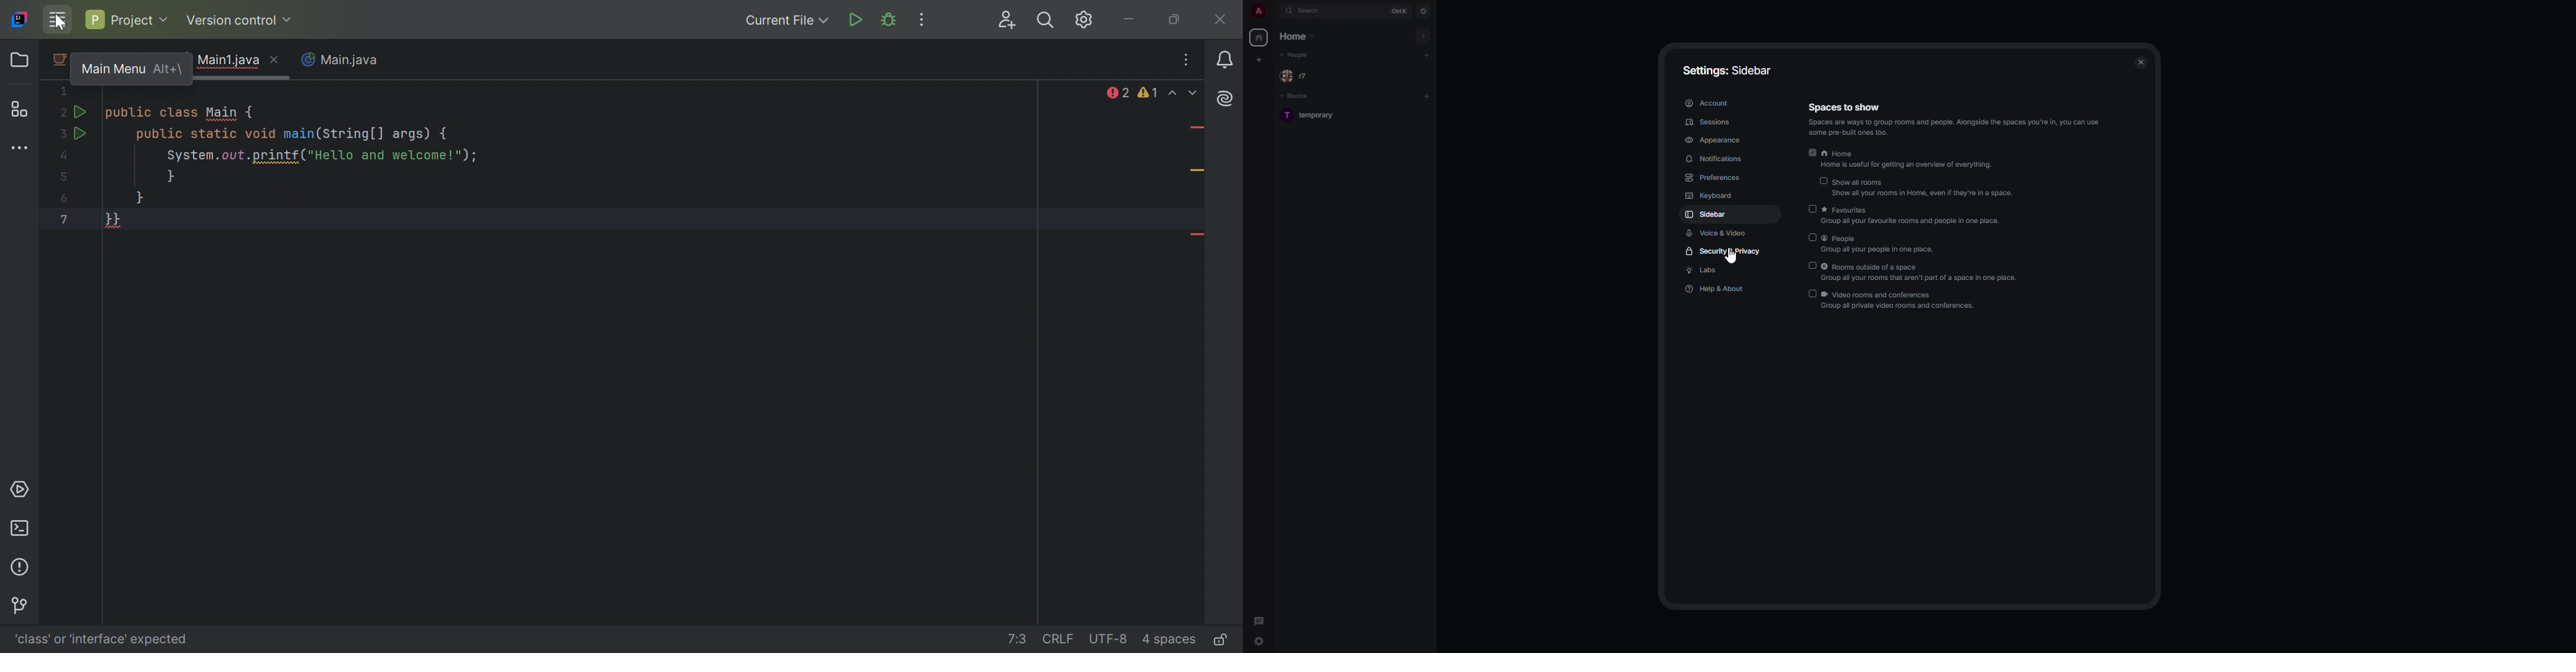  I want to click on indent: 4 spaces, so click(1172, 641).